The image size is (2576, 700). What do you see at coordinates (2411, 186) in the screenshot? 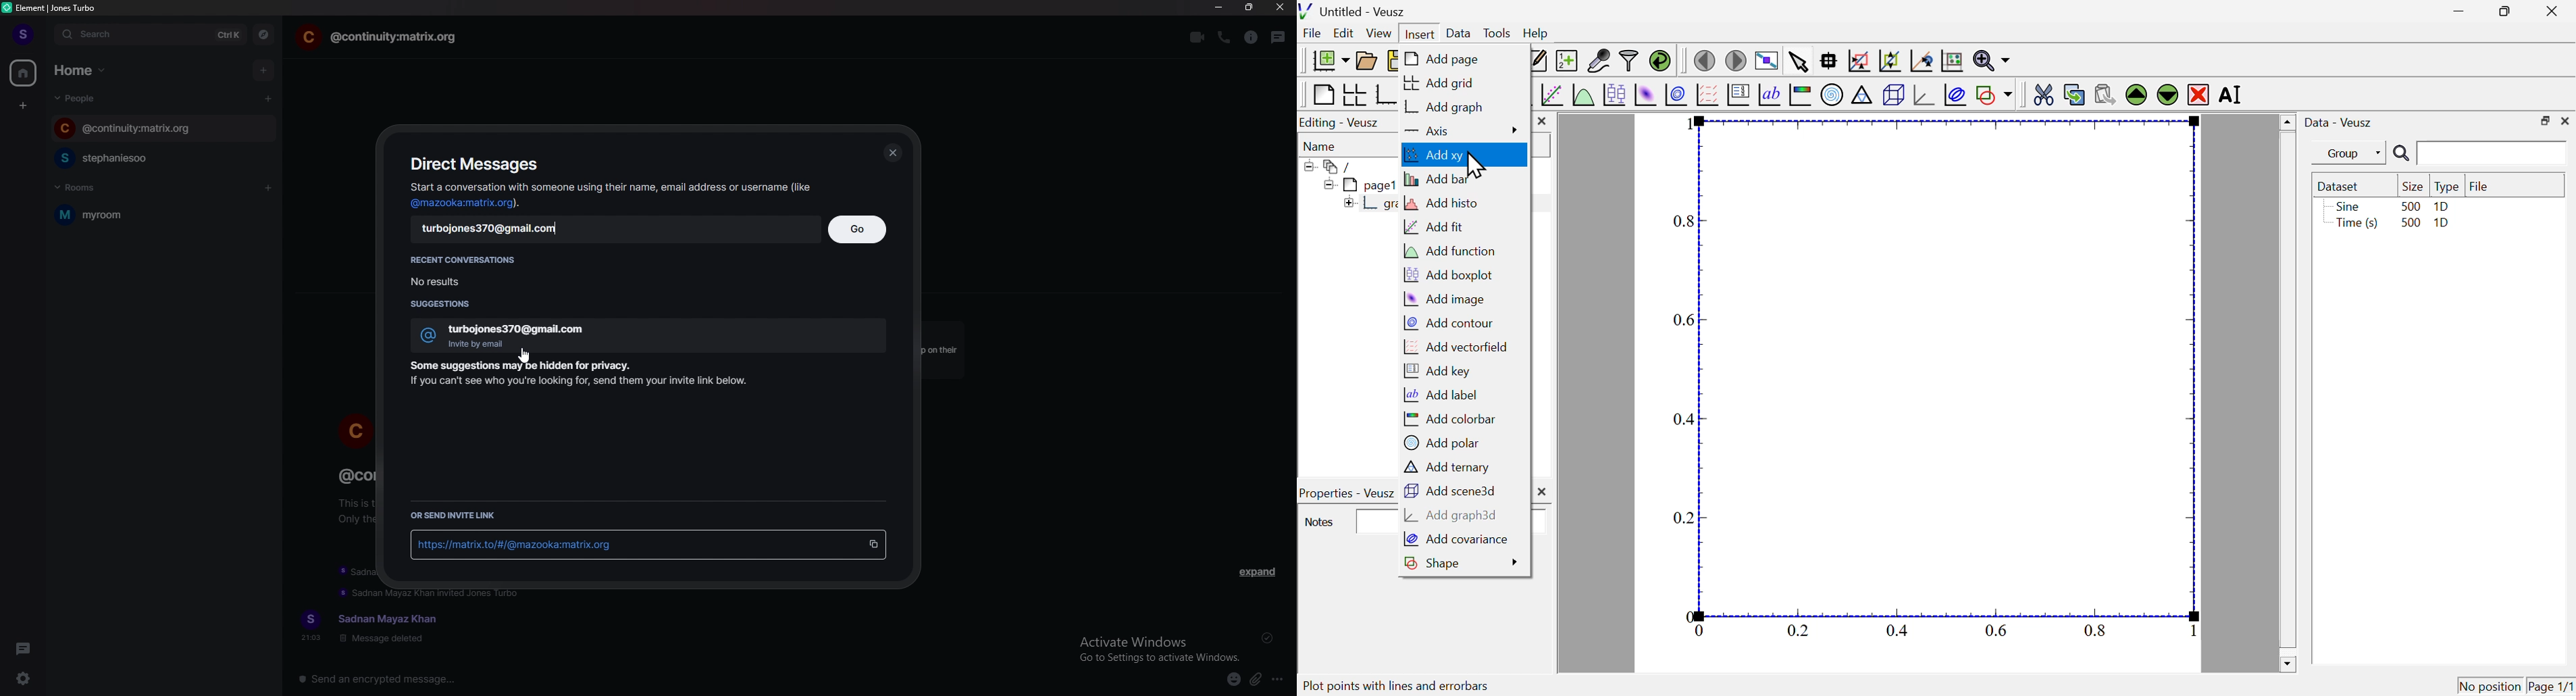
I see `size` at bounding box center [2411, 186].